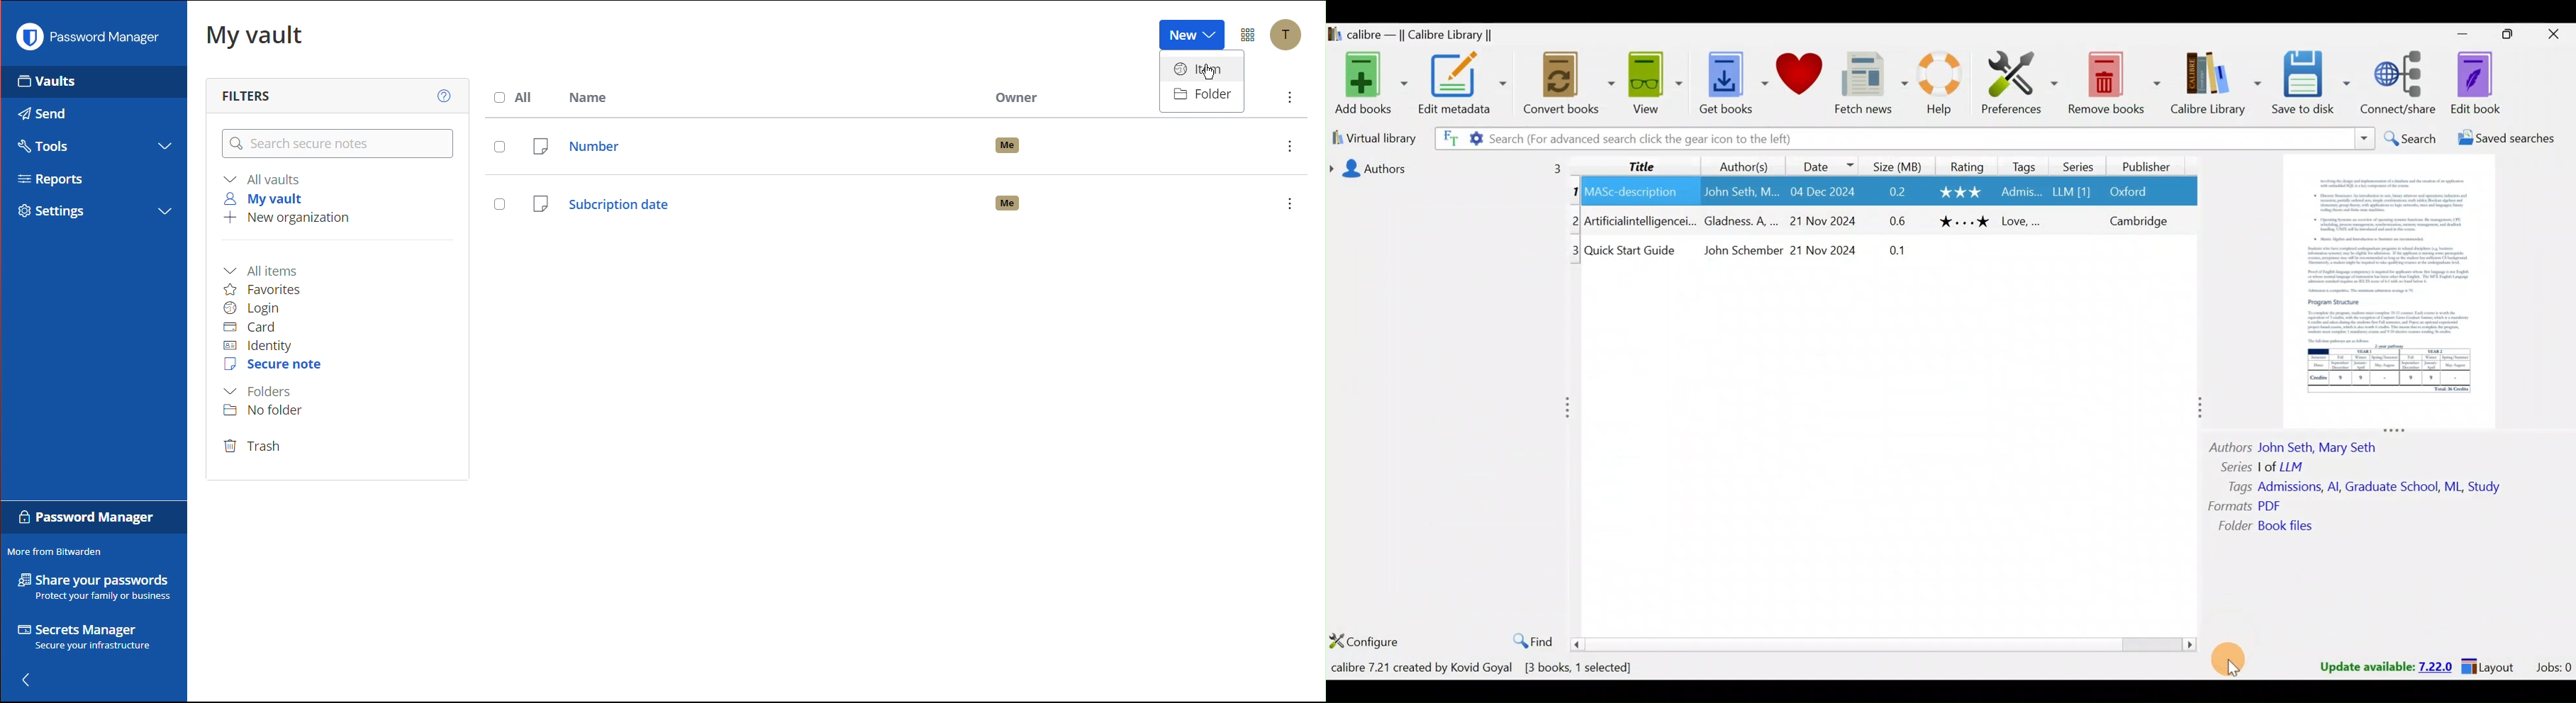 This screenshot has height=728, width=2576. I want to click on , so click(2231, 506).